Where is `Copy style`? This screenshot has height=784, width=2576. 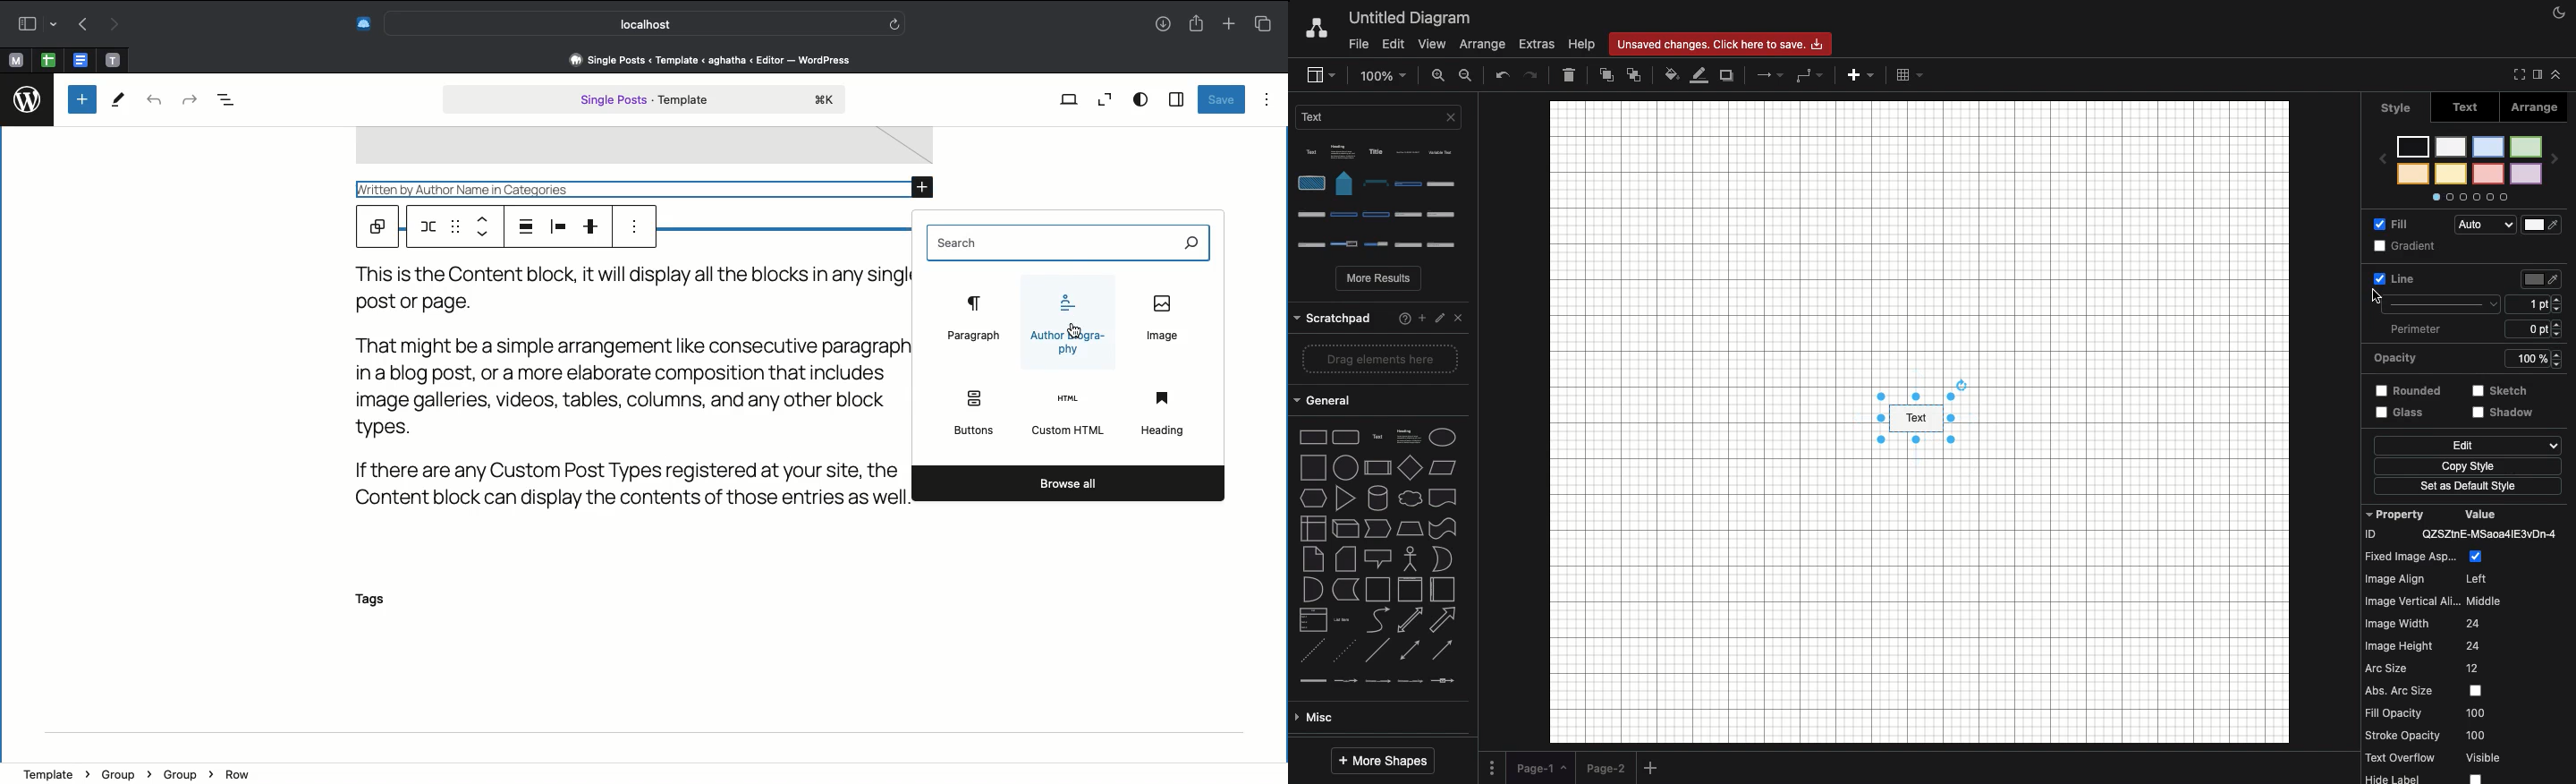 Copy style is located at coordinates (2469, 447).